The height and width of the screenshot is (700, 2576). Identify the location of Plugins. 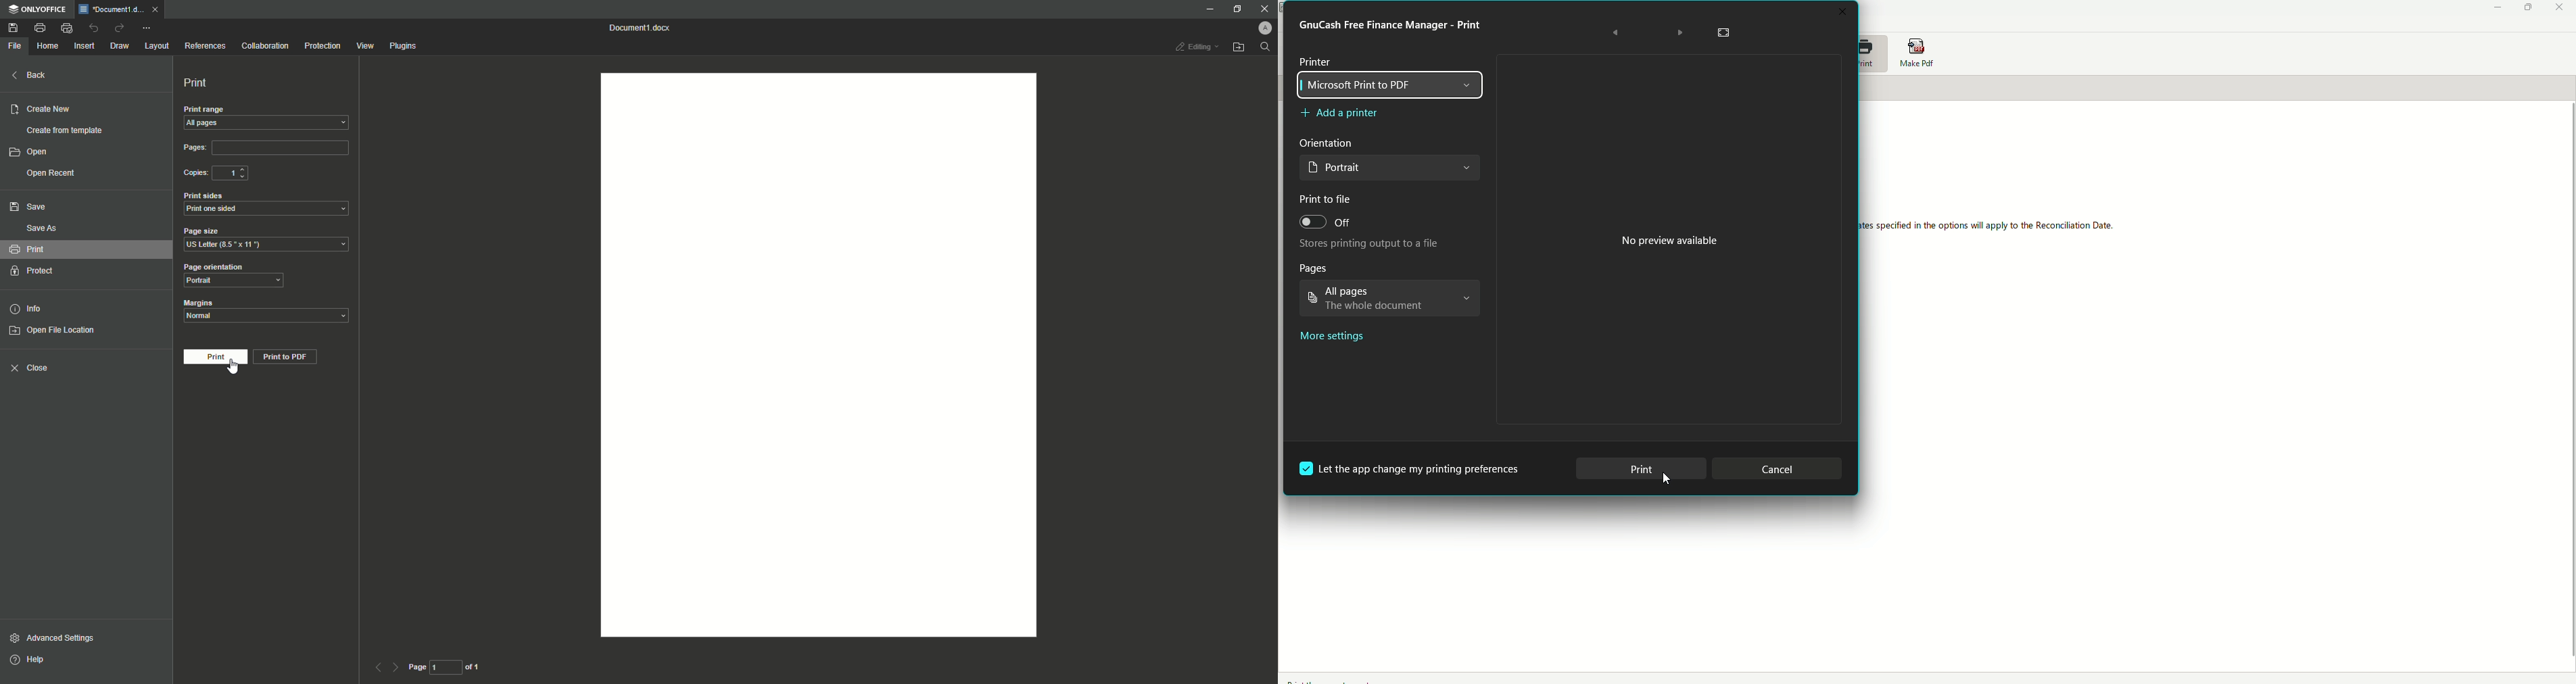
(405, 45).